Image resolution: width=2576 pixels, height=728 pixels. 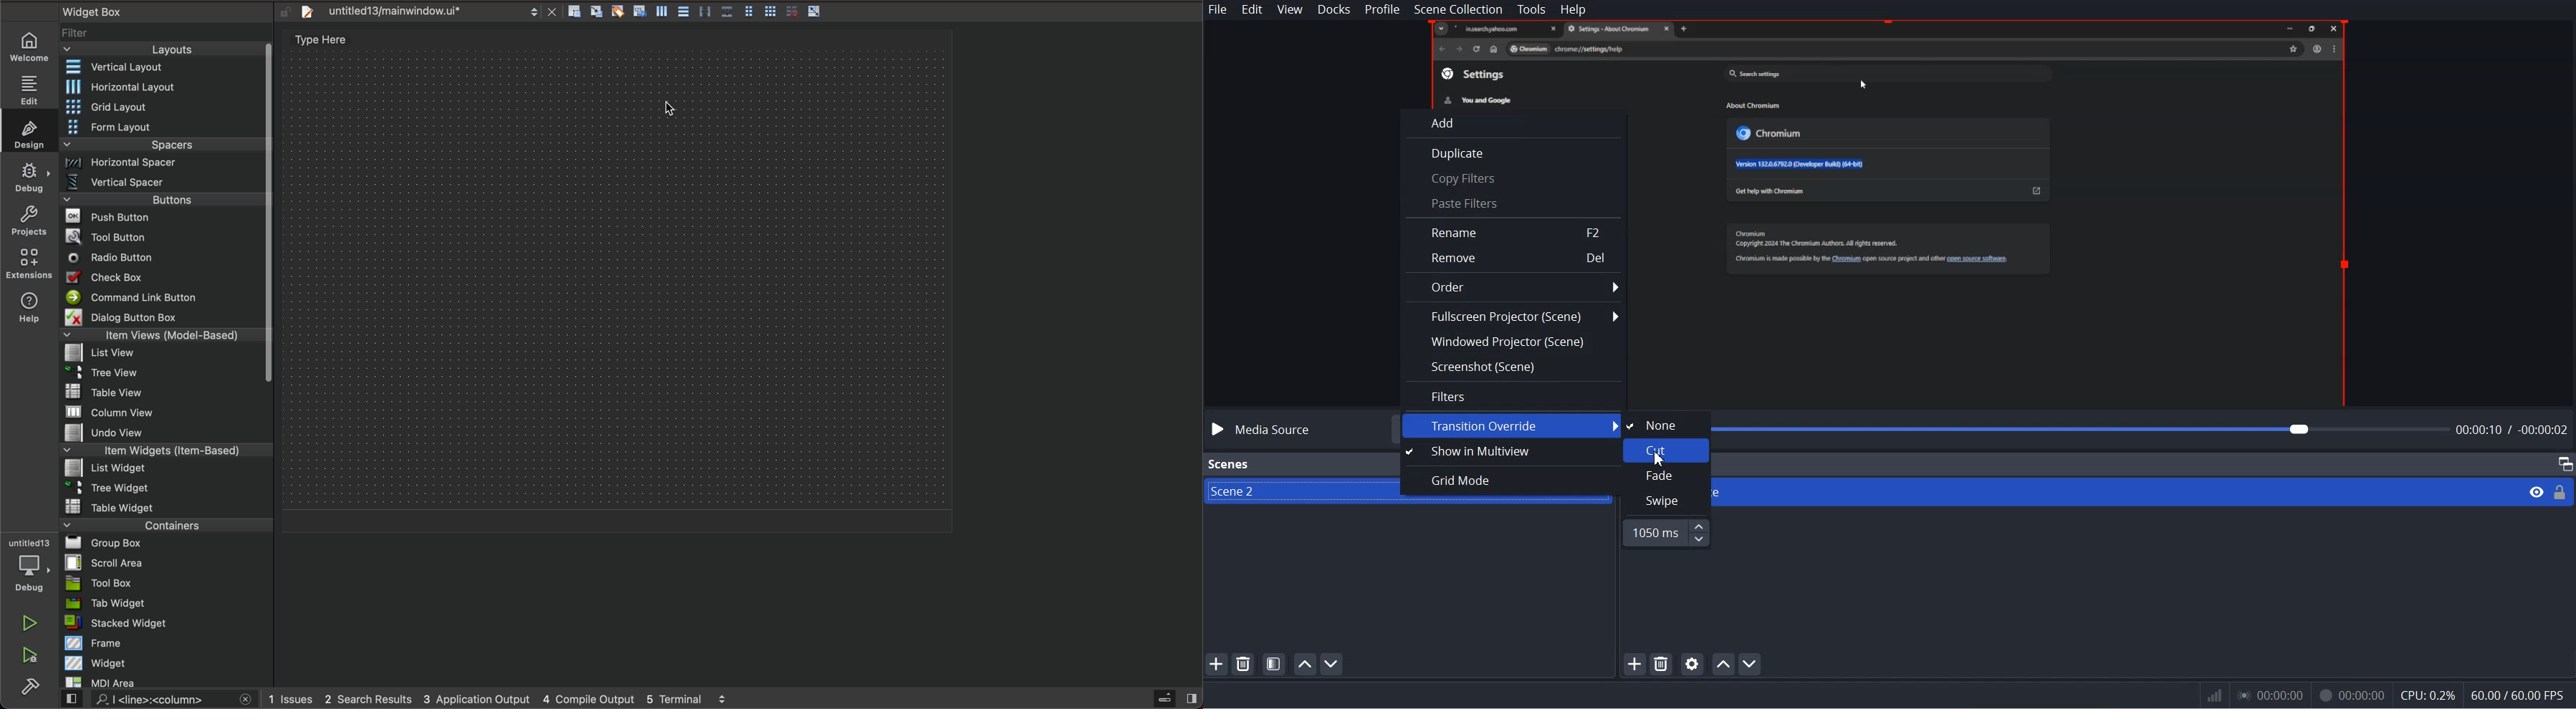 I want to click on Scene, so click(x=1289, y=492).